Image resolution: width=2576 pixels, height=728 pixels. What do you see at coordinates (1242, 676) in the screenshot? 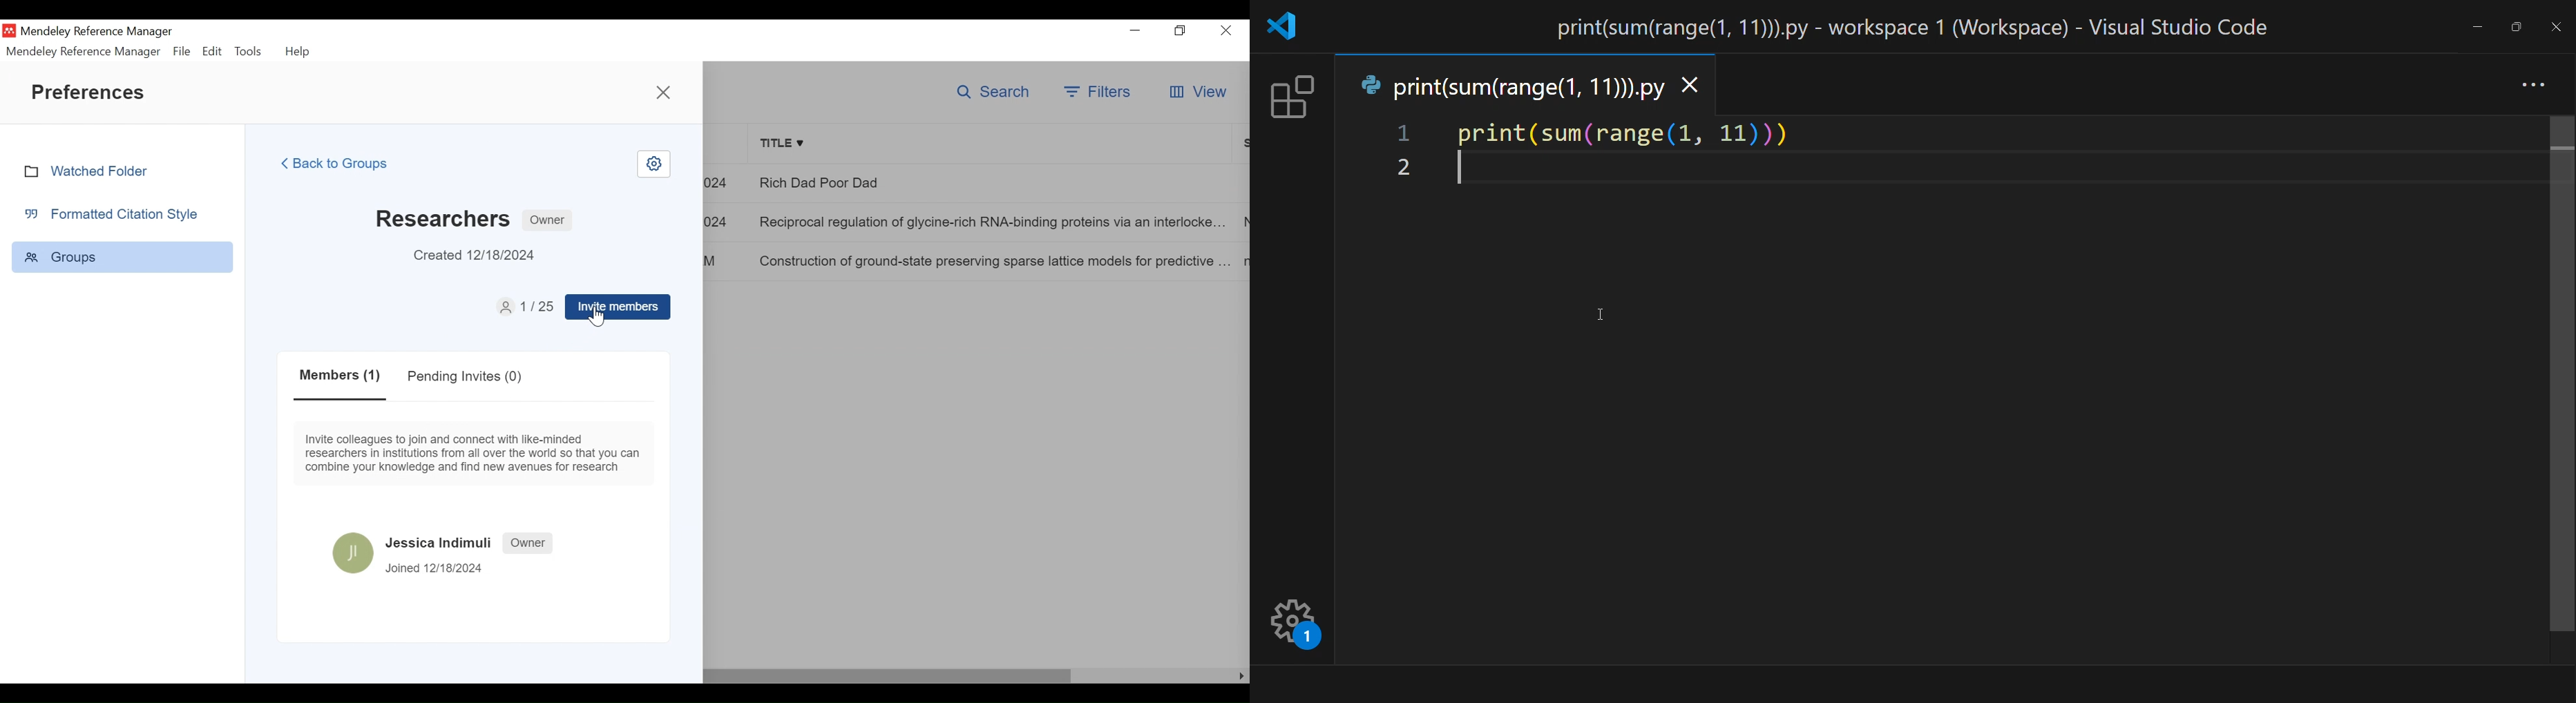
I see `Scroll Left` at bounding box center [1242, 676].